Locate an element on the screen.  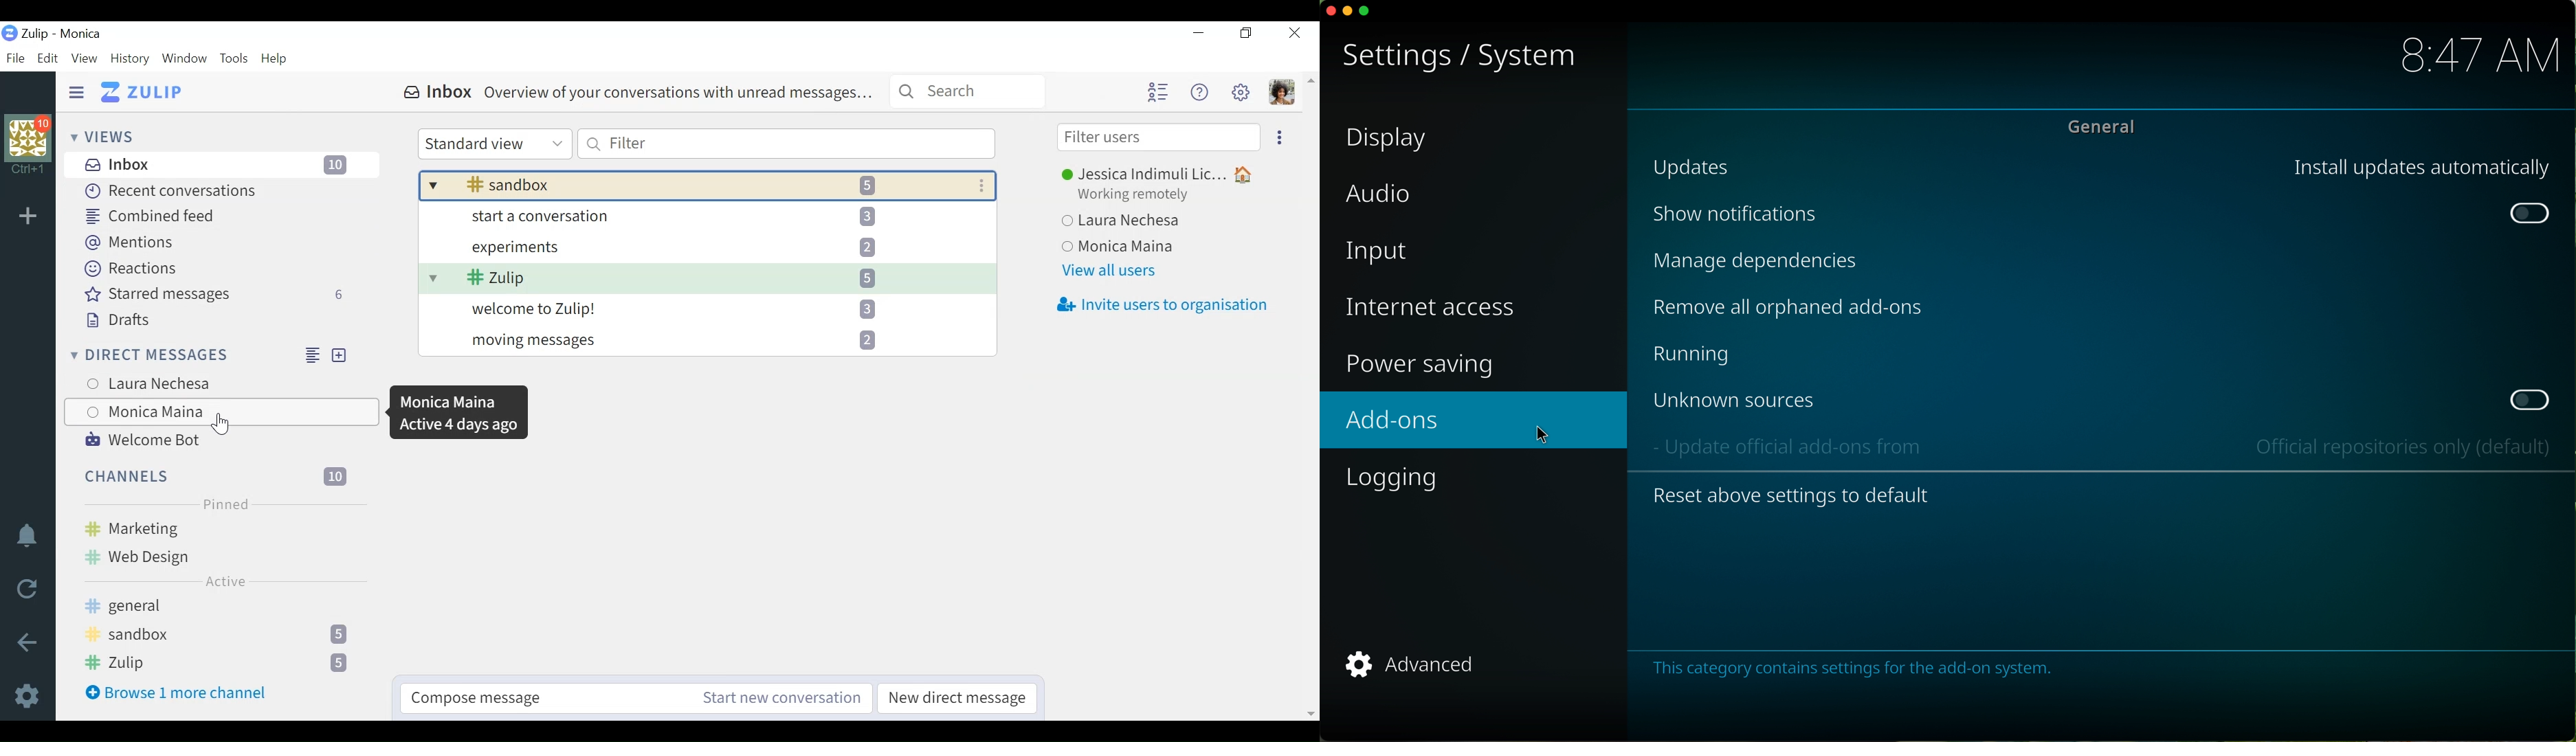
File  is located at coordinates (16, 58).